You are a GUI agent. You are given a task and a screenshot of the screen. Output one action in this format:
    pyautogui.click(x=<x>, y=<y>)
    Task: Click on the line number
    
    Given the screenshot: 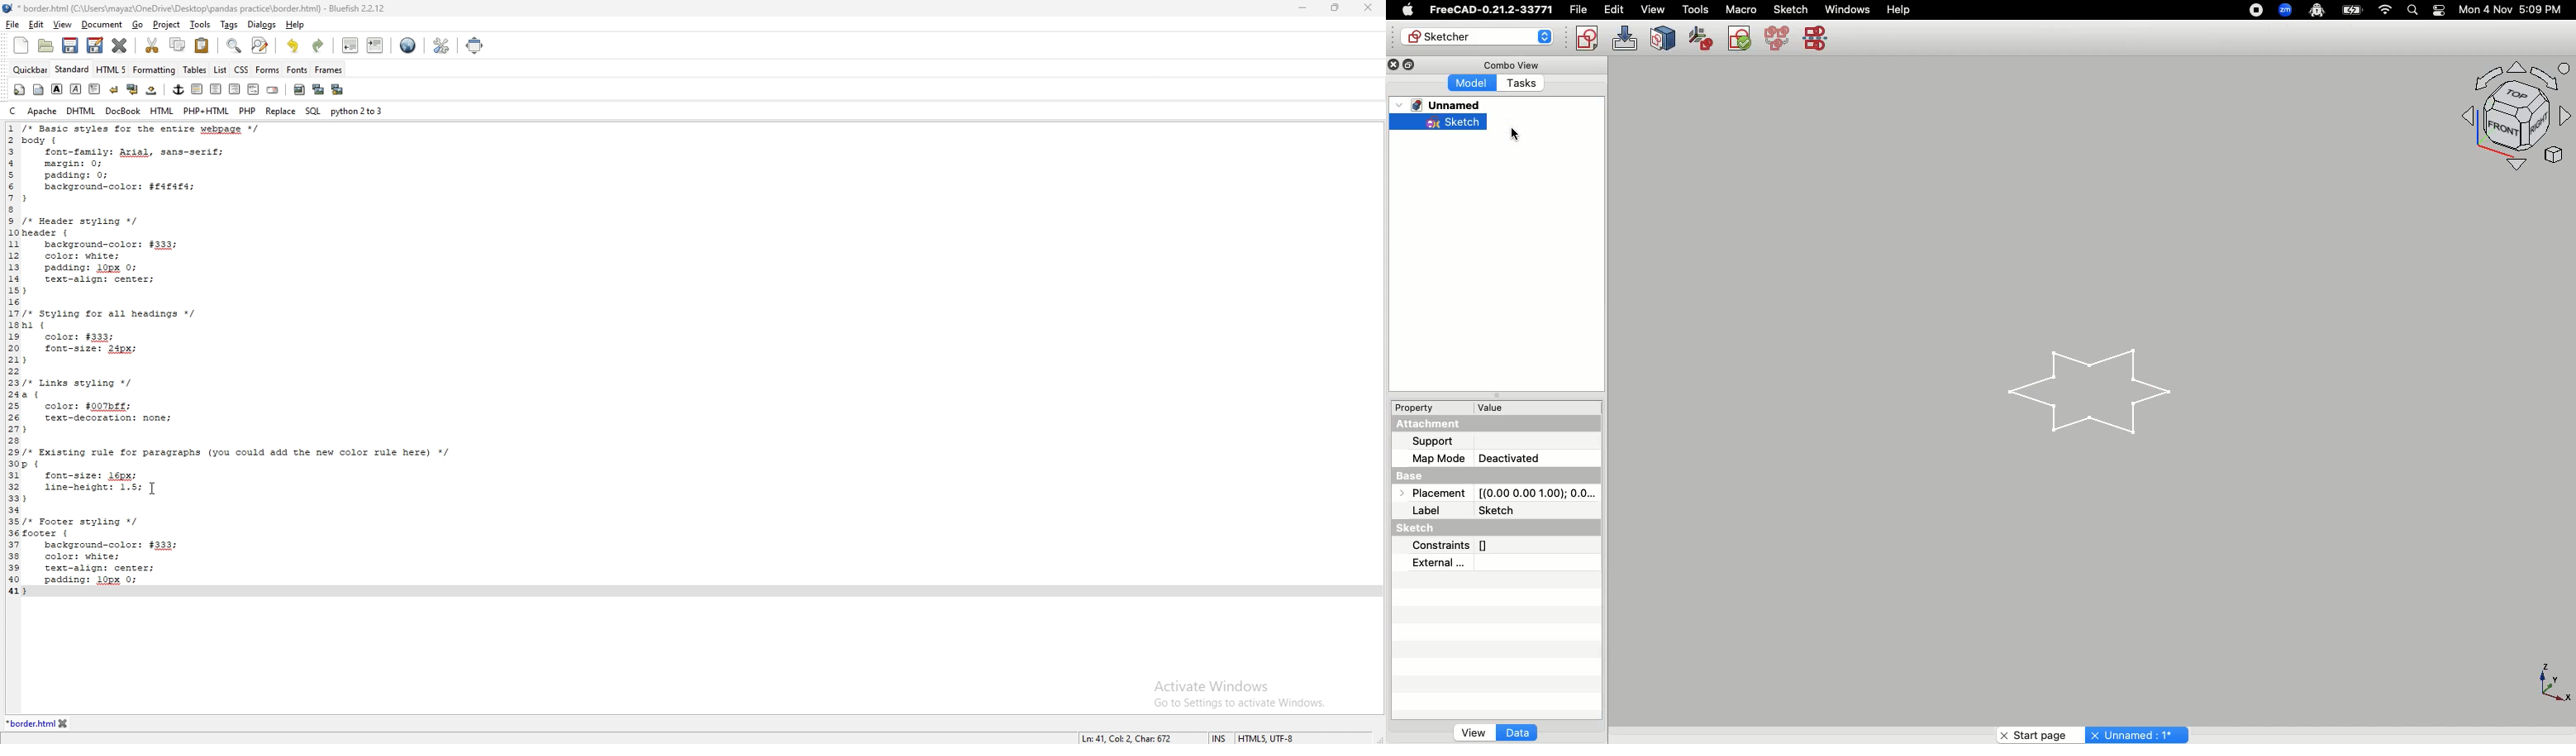 What is the action you would take?
    pyautogui.click(x=12, y=359)
    